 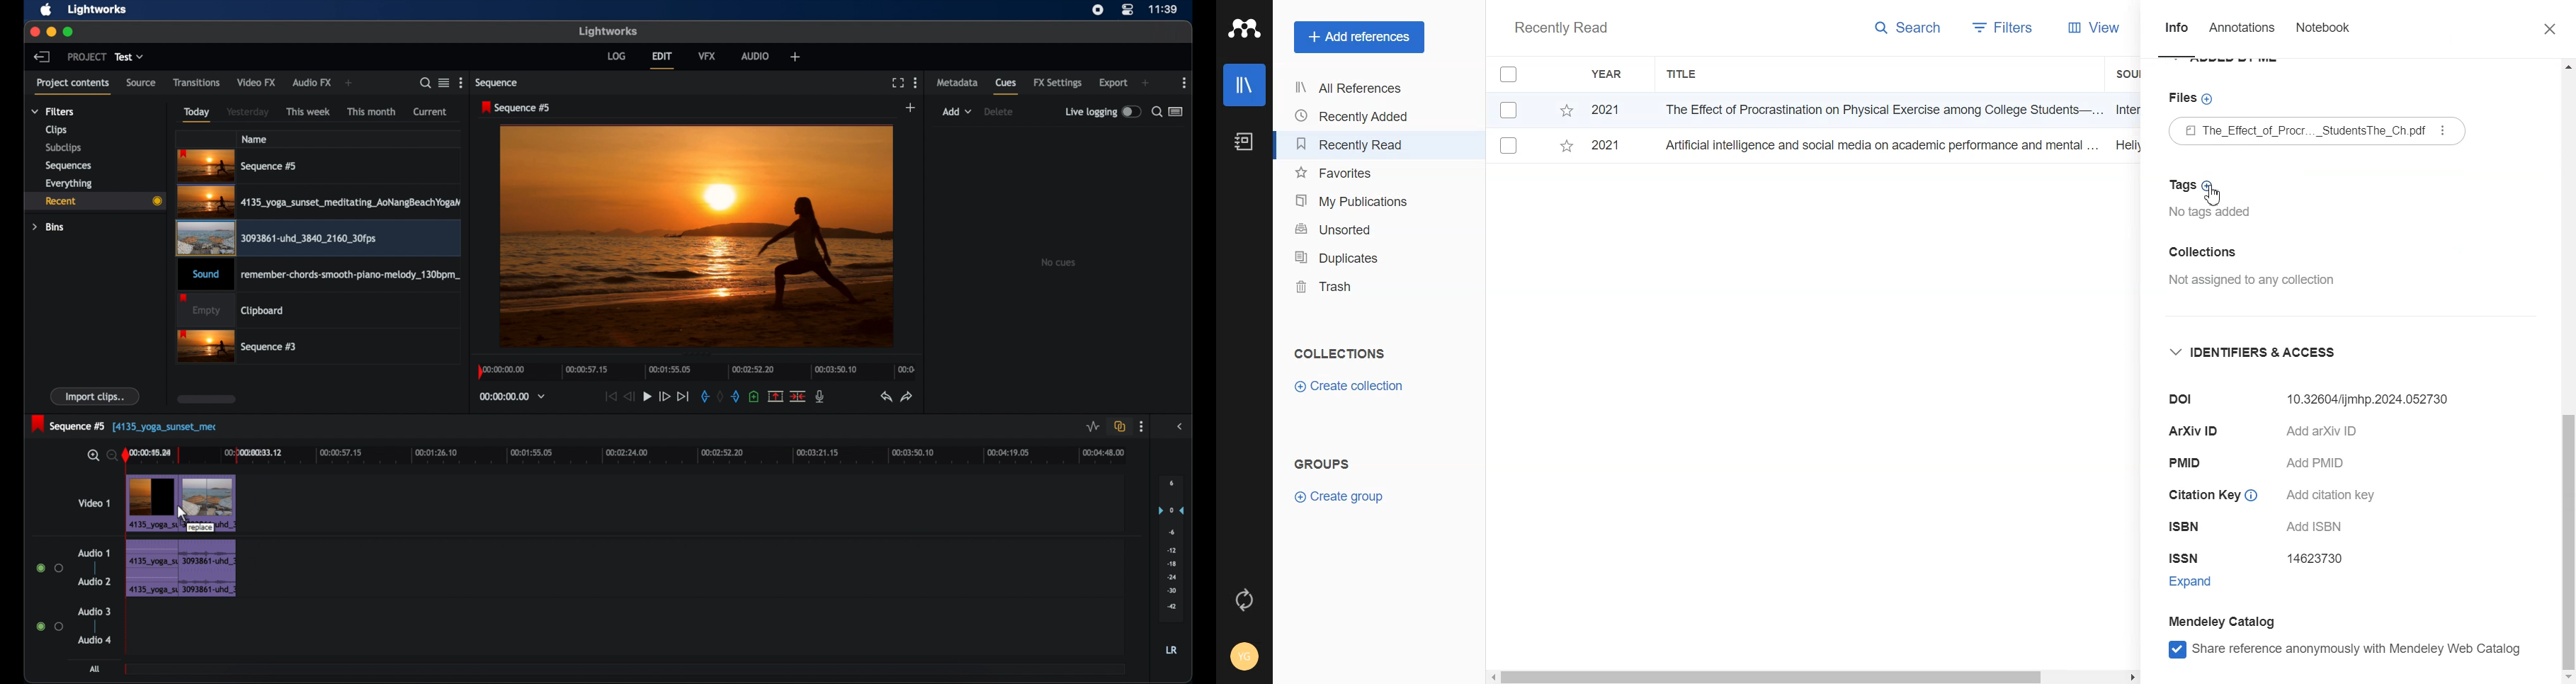 What do you see at coordinates (50, 626) in the screenshot?
I see `radio  buttons` at bounding box center [50, 626].